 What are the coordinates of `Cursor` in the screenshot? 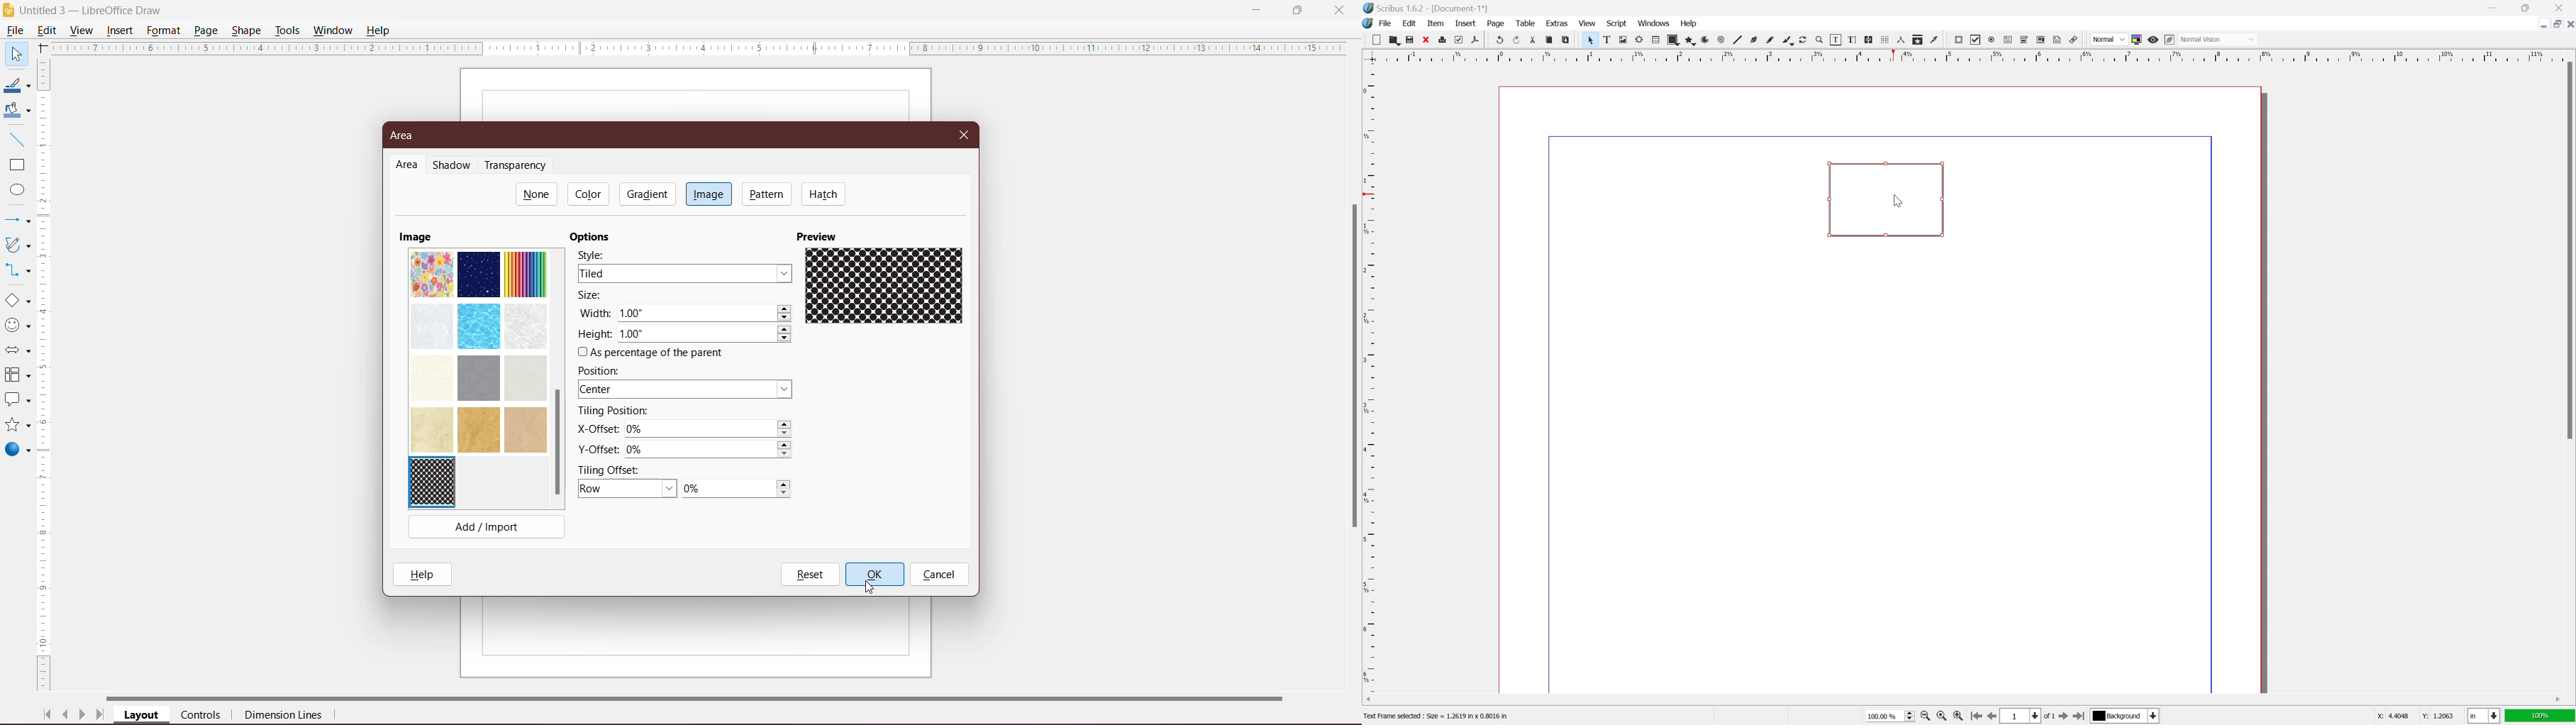 It's located at (872, 587).